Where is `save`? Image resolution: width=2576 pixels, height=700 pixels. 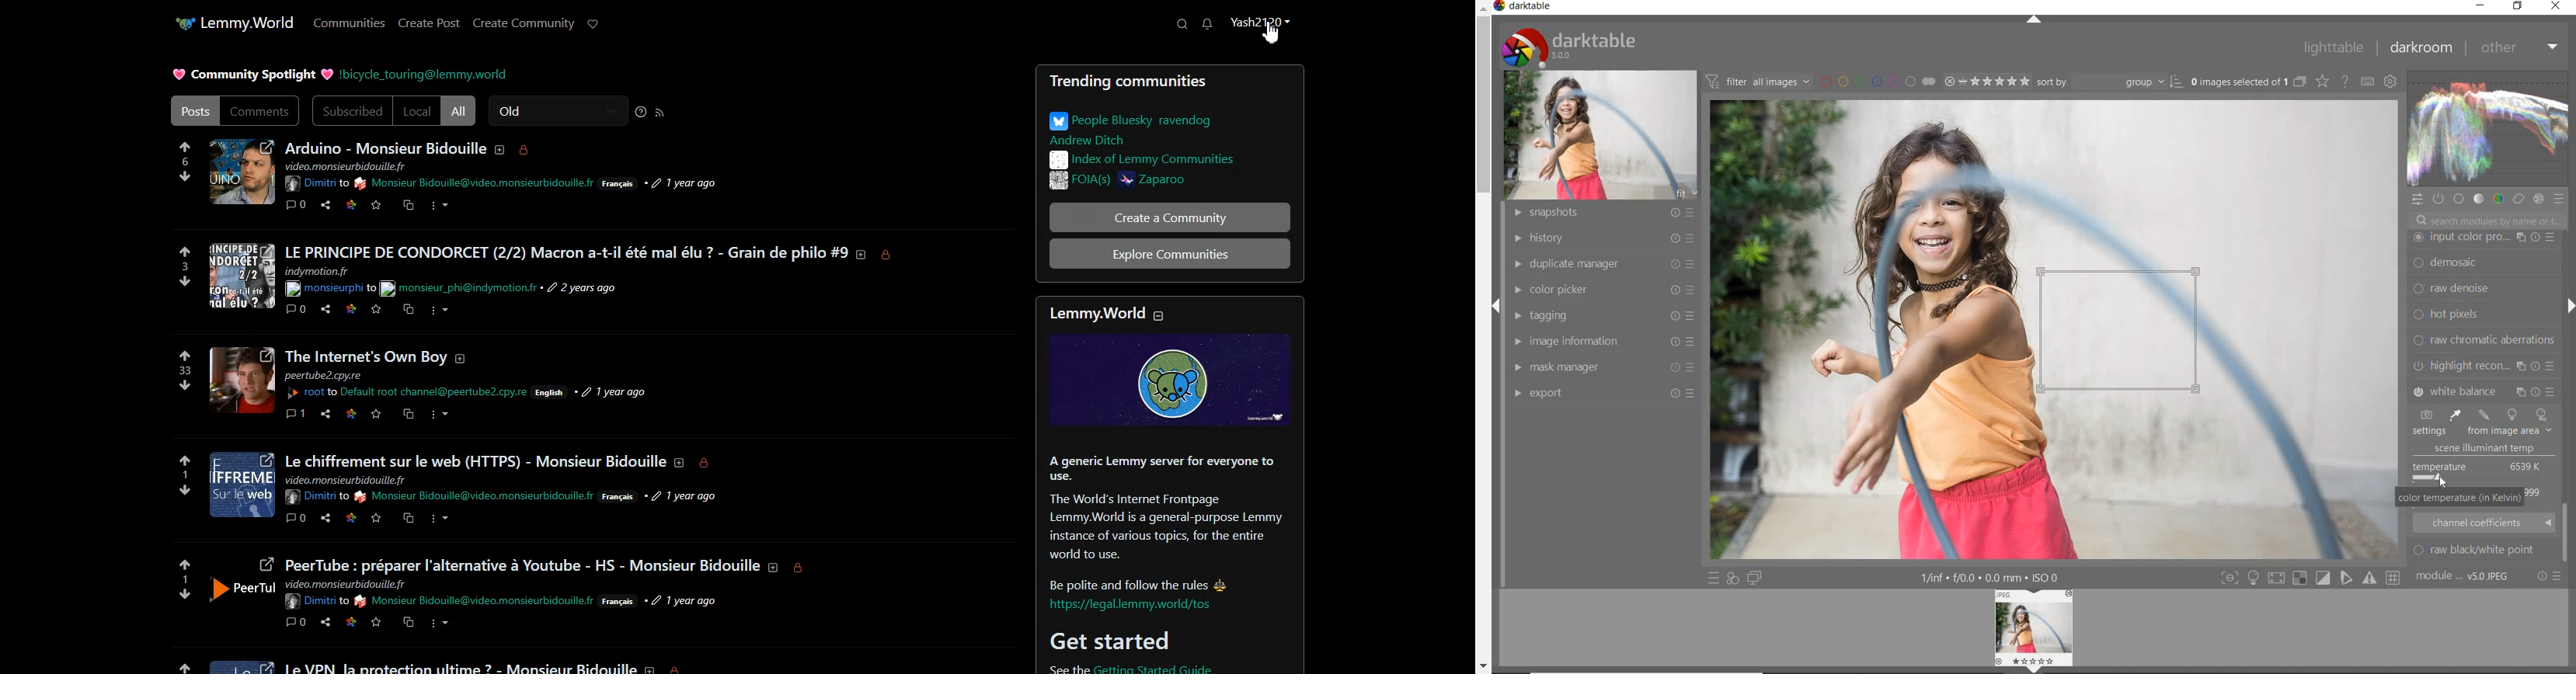 save is located at coordinates (377, 519).